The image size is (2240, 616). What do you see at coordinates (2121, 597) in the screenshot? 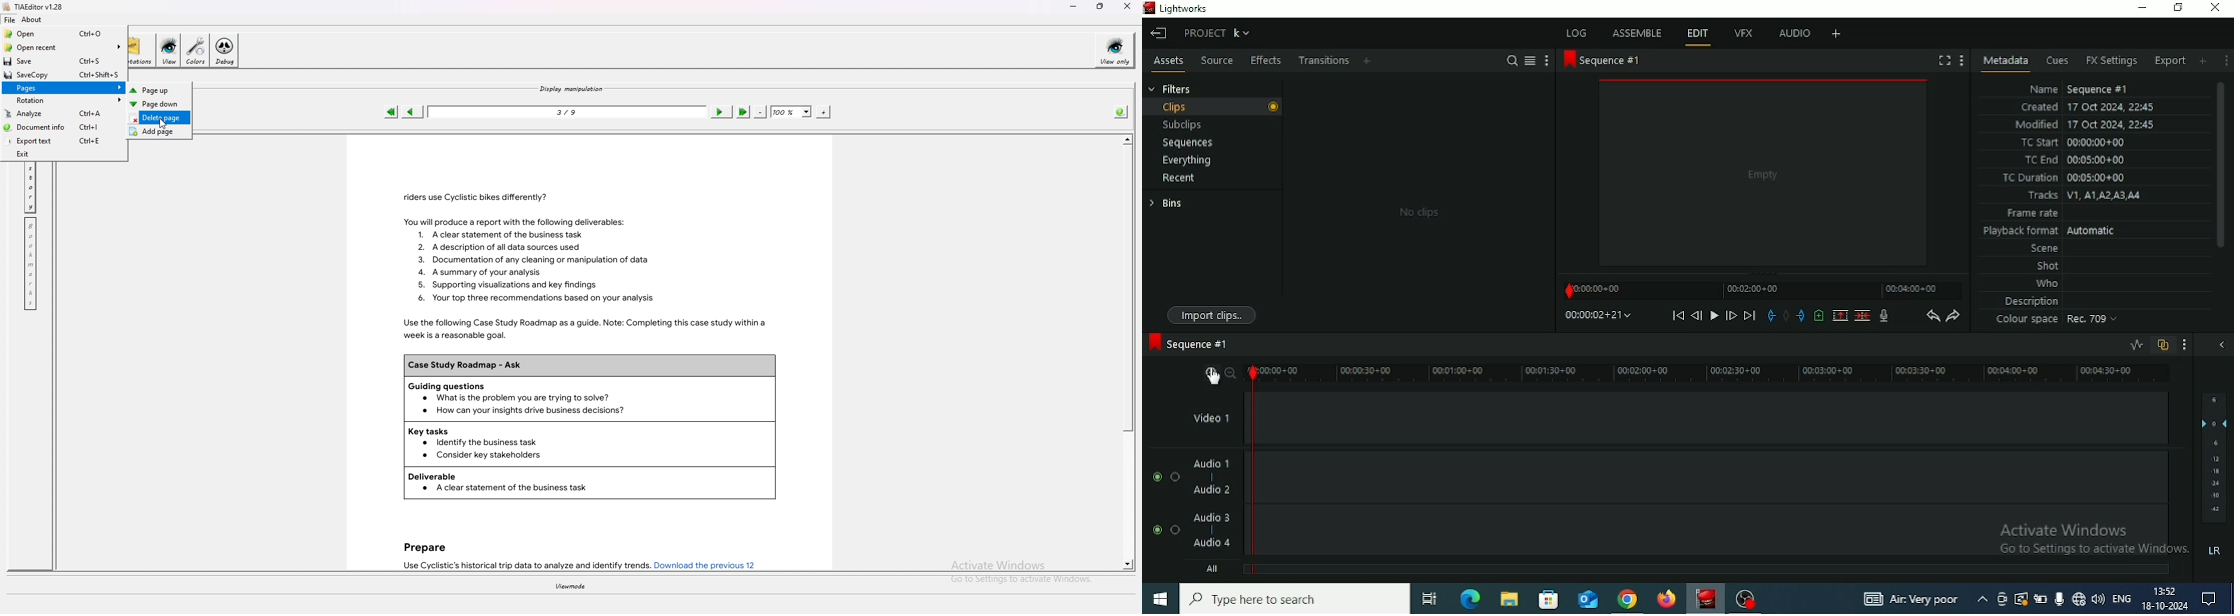
I see `Language` at bounding box center [2121, 597].